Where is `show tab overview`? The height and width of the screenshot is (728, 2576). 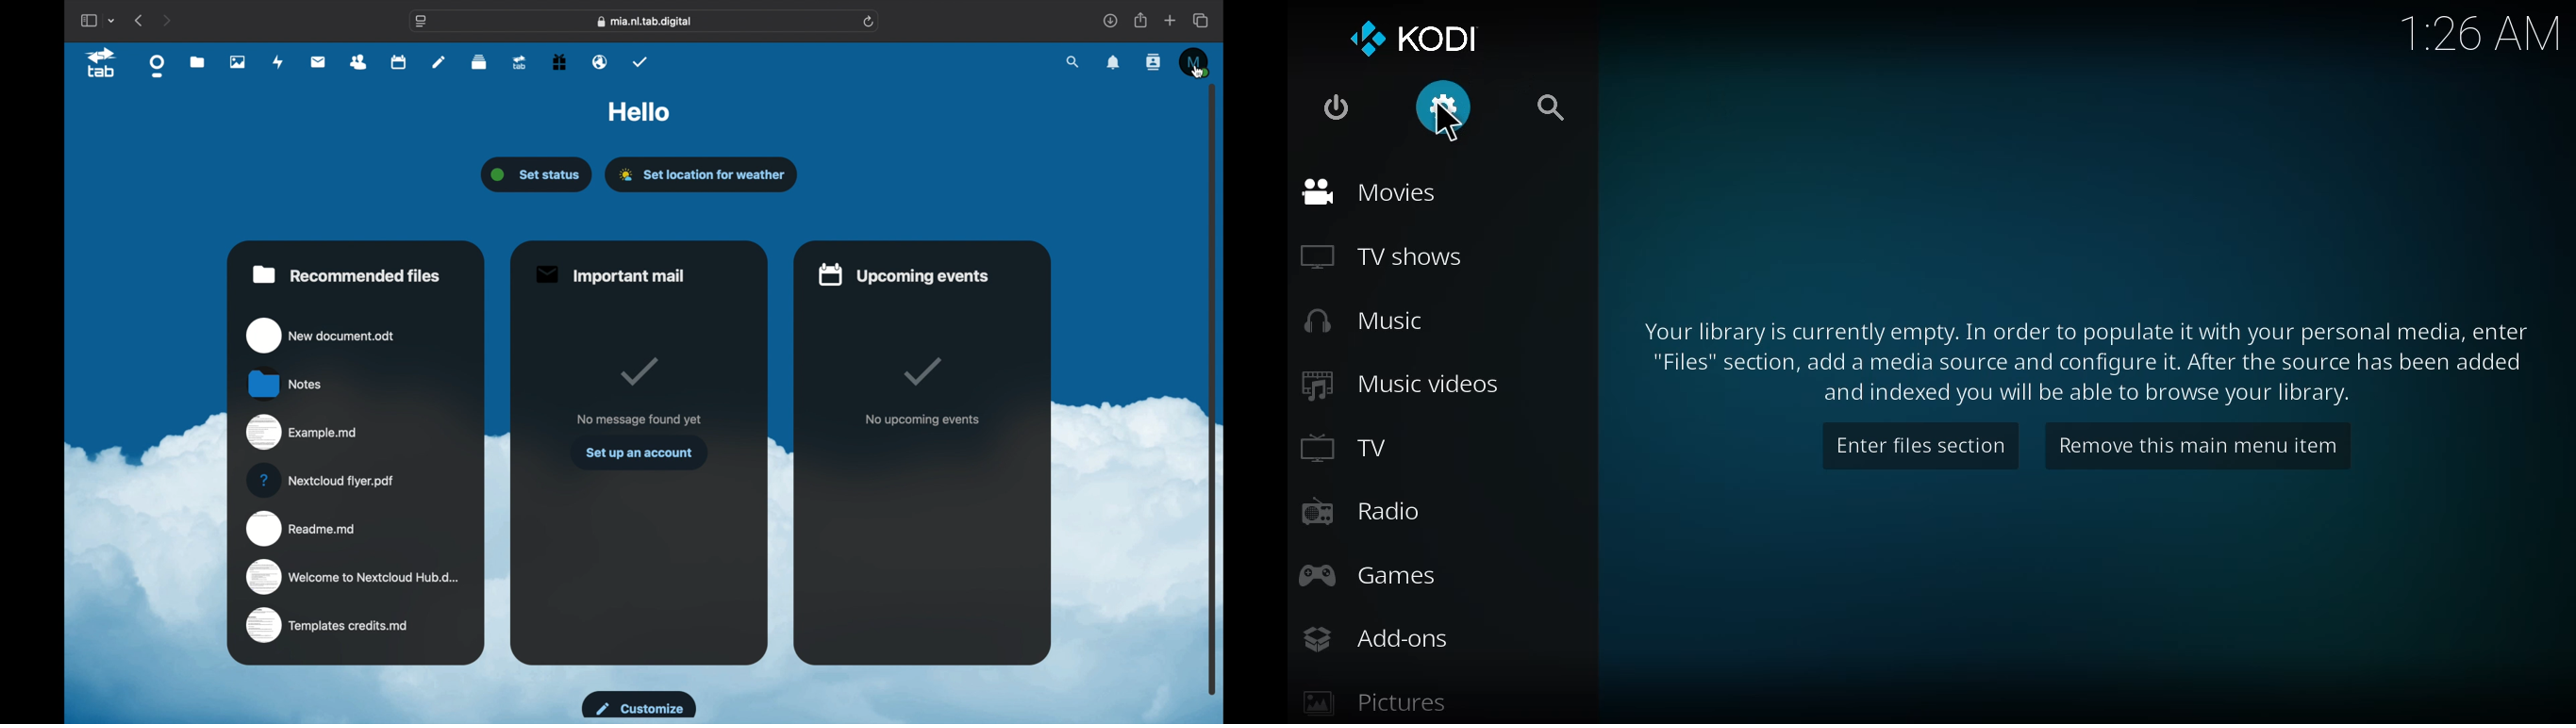 show tab overview is located at coordinates (1202, 20).